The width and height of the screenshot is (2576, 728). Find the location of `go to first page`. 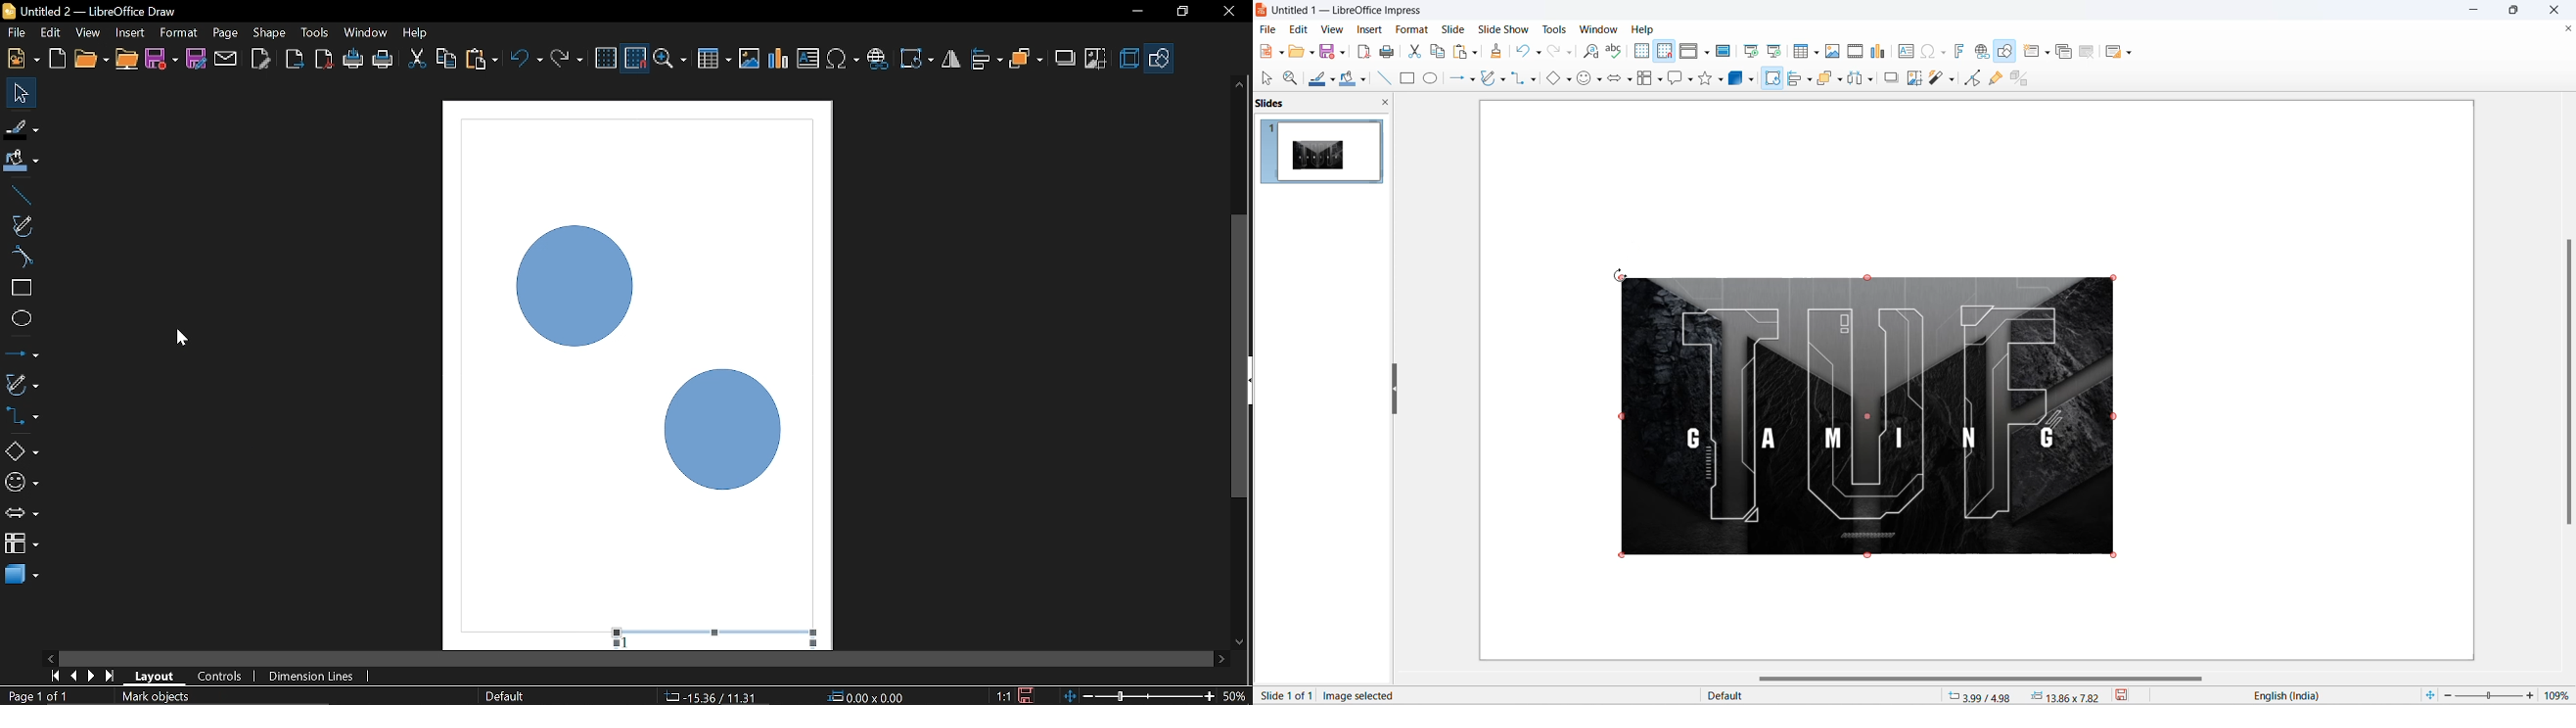

go to first page is located at coordinates (57, 675).